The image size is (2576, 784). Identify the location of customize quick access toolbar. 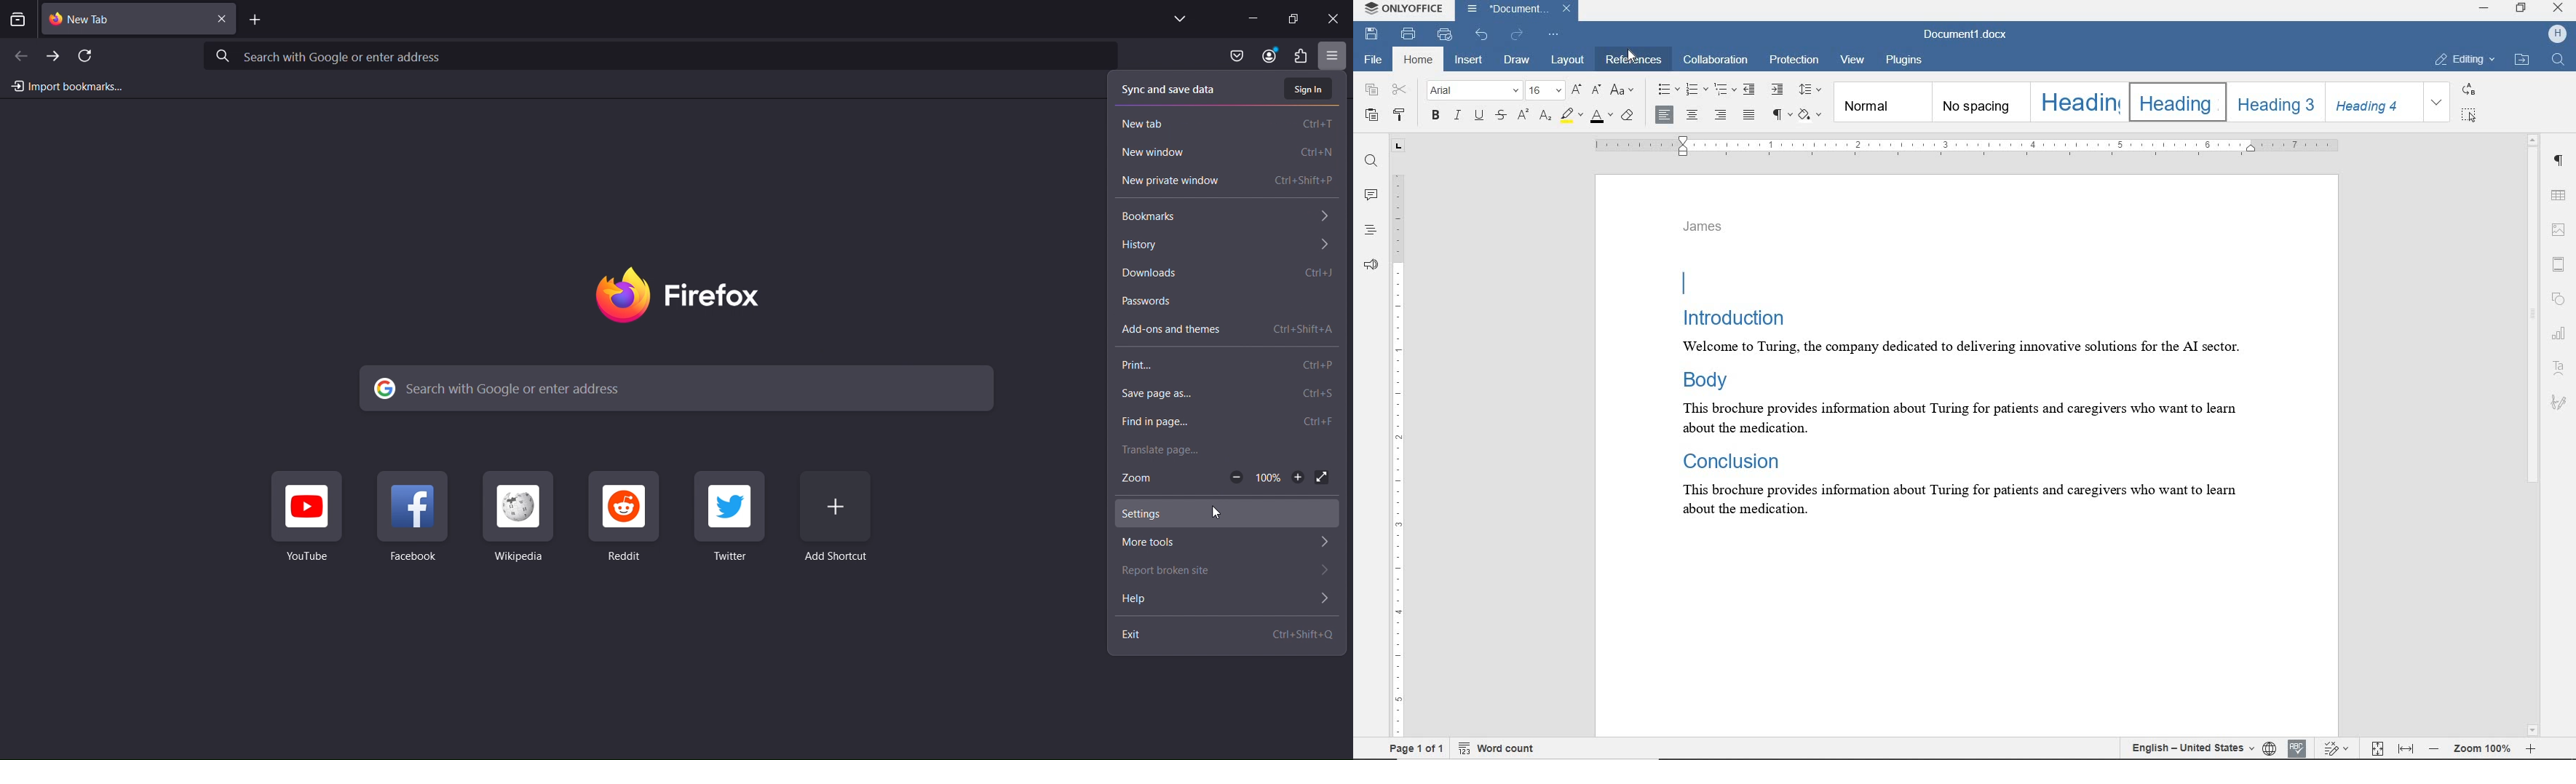
(1555, 35).